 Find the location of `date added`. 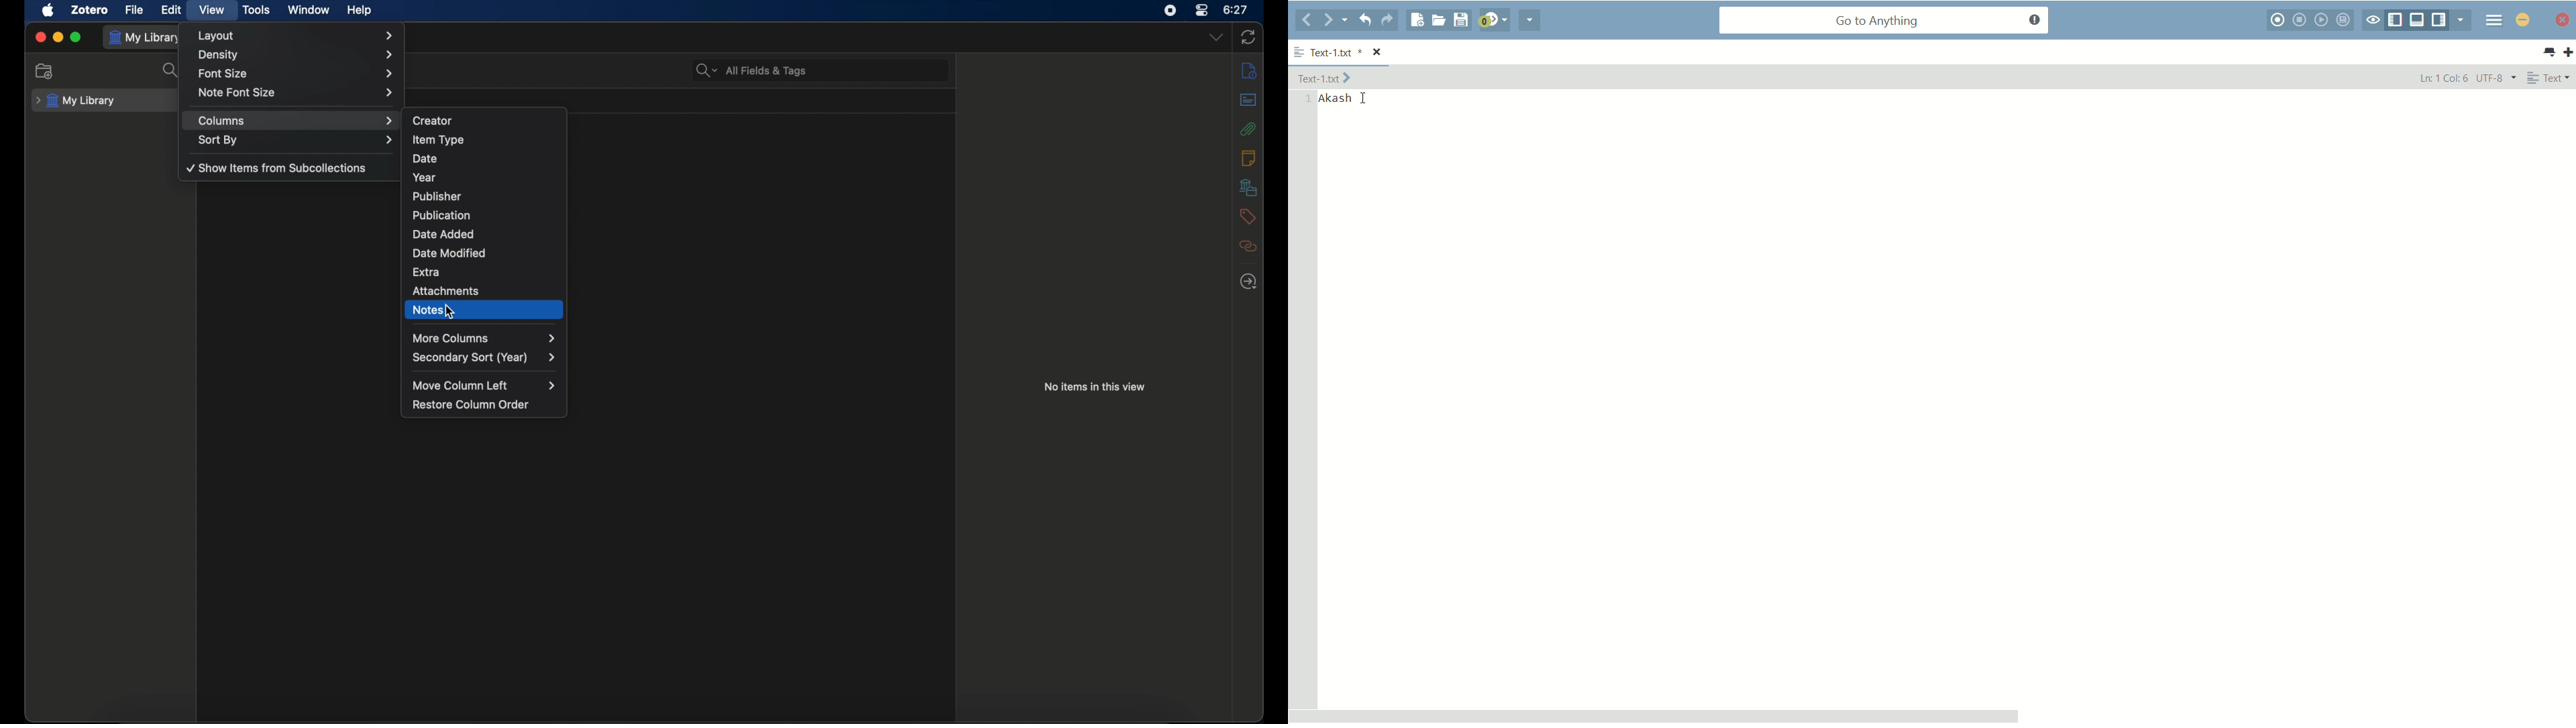

date added is located at coordinates (443, 234).